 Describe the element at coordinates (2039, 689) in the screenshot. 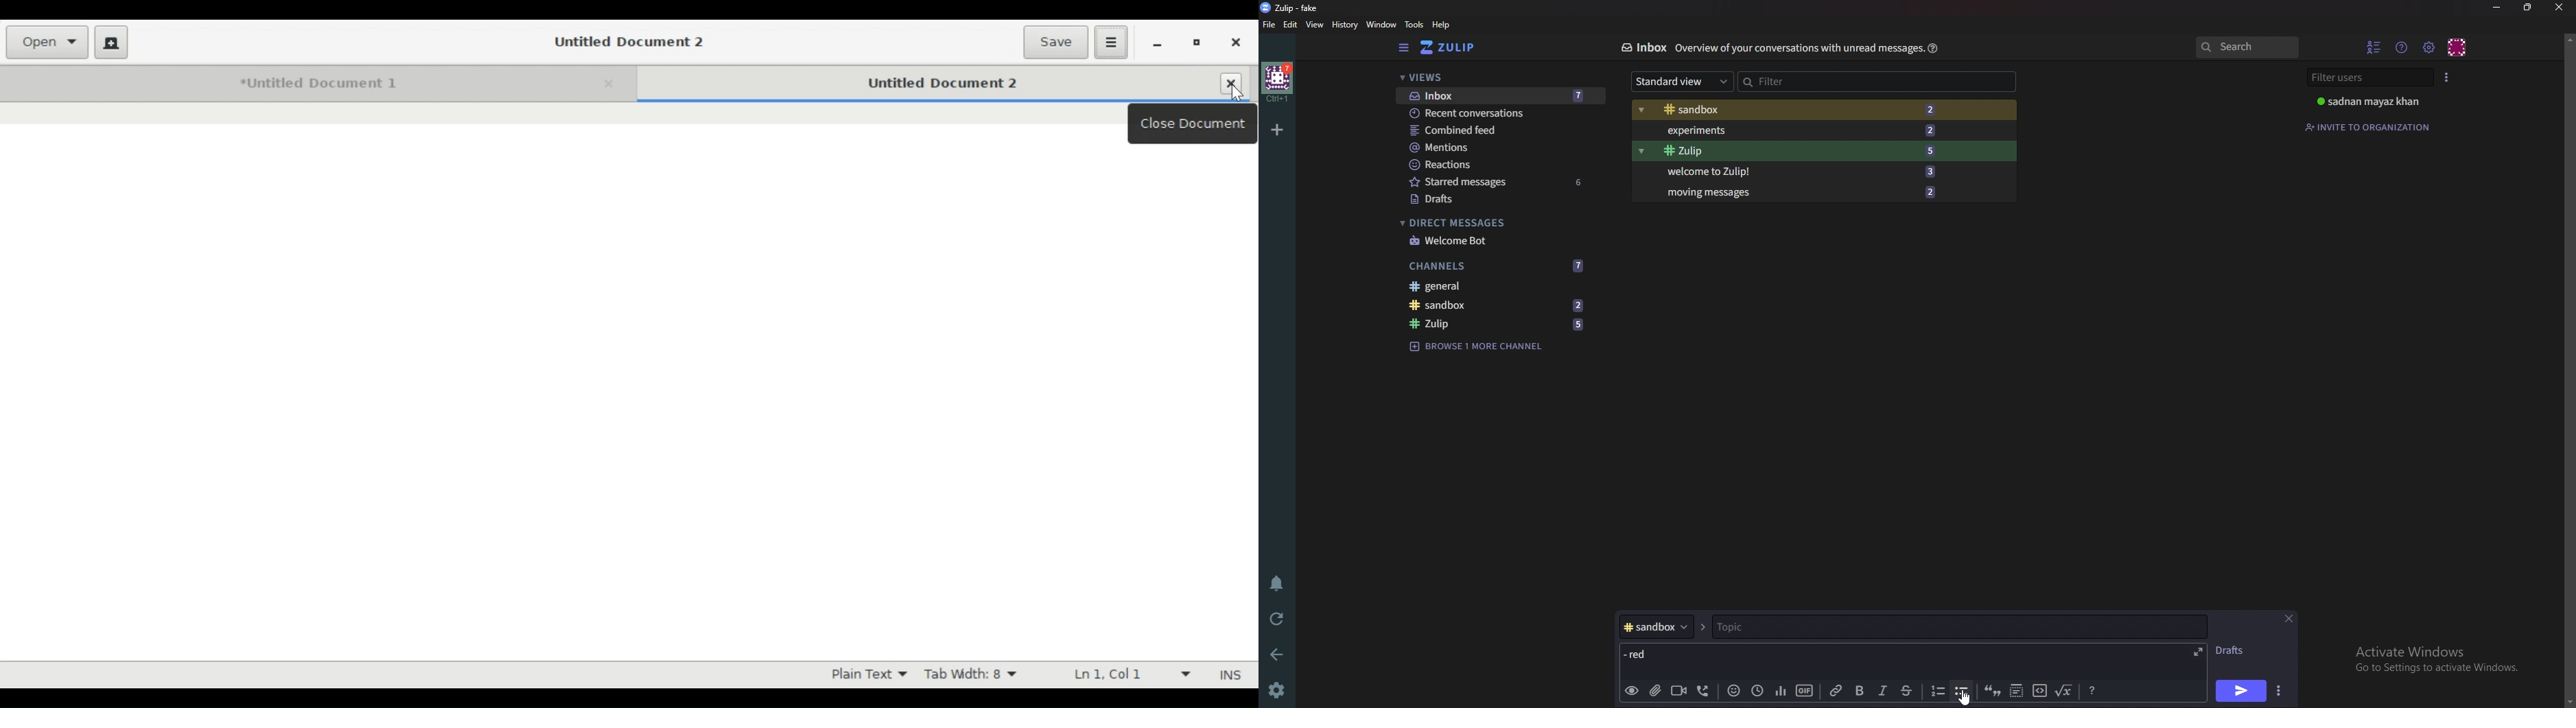

I see `code` at that location.